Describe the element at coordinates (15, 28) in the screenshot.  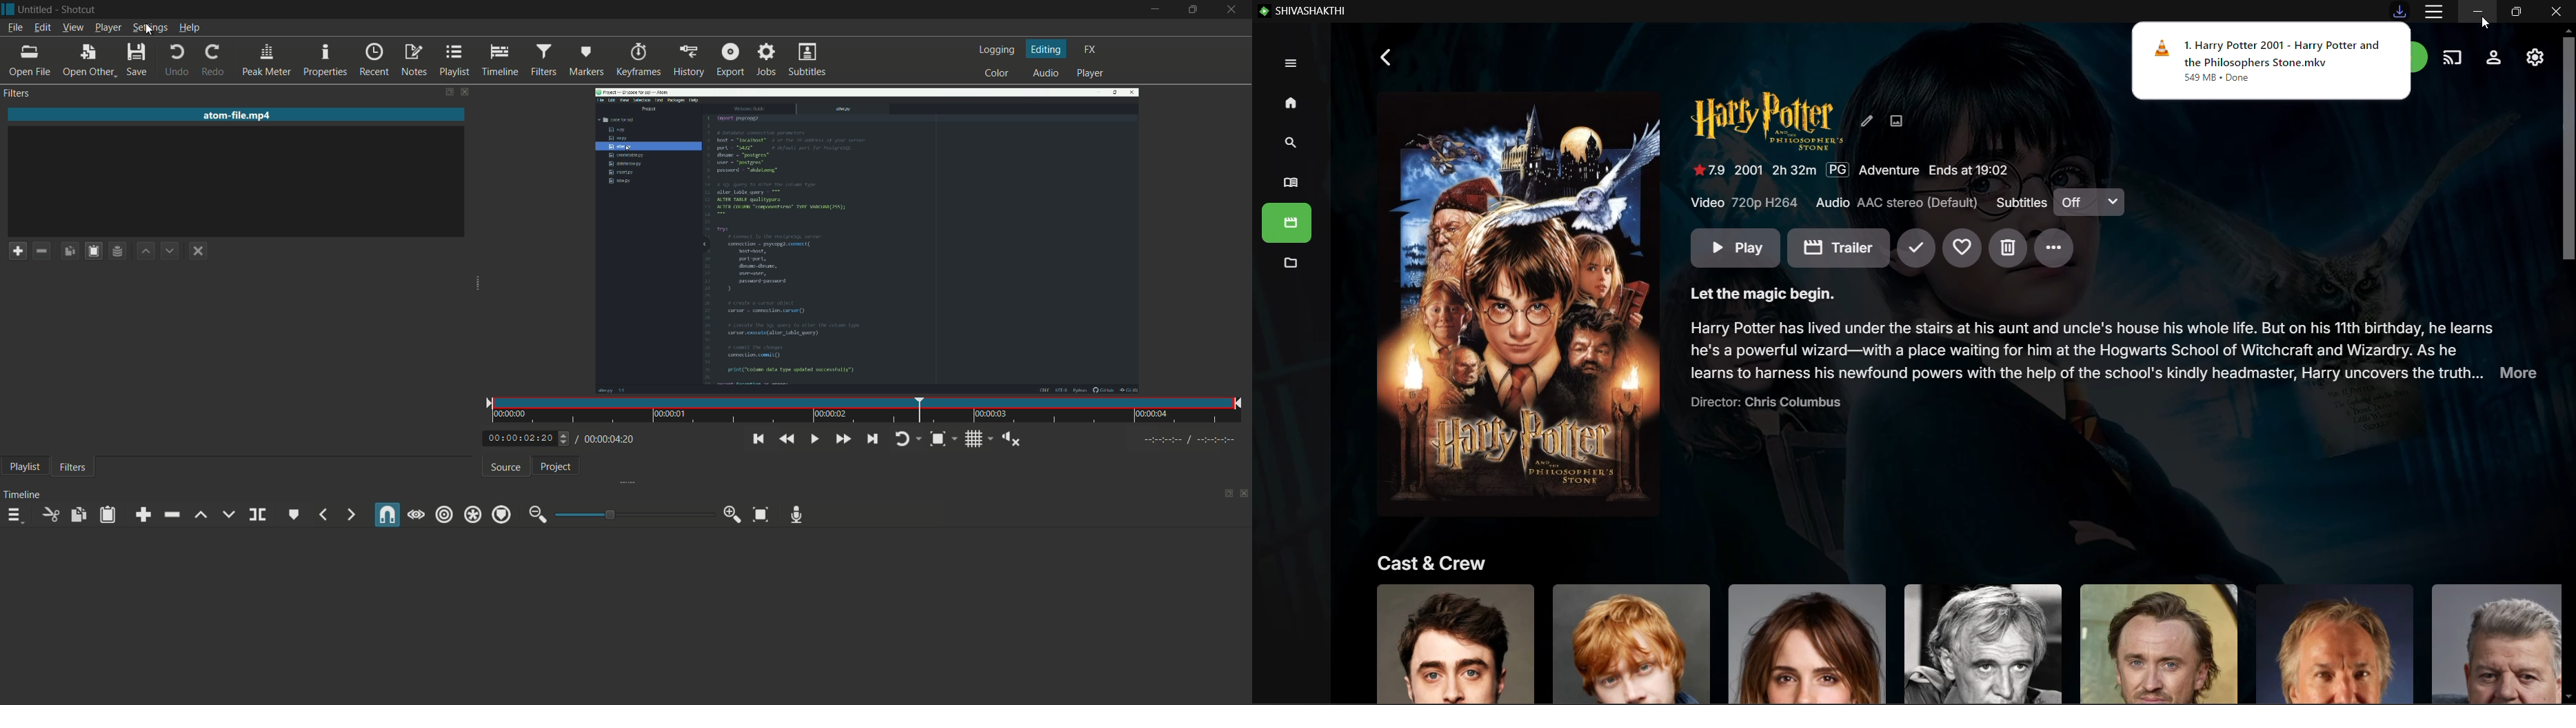
I see `file menu` at that location.